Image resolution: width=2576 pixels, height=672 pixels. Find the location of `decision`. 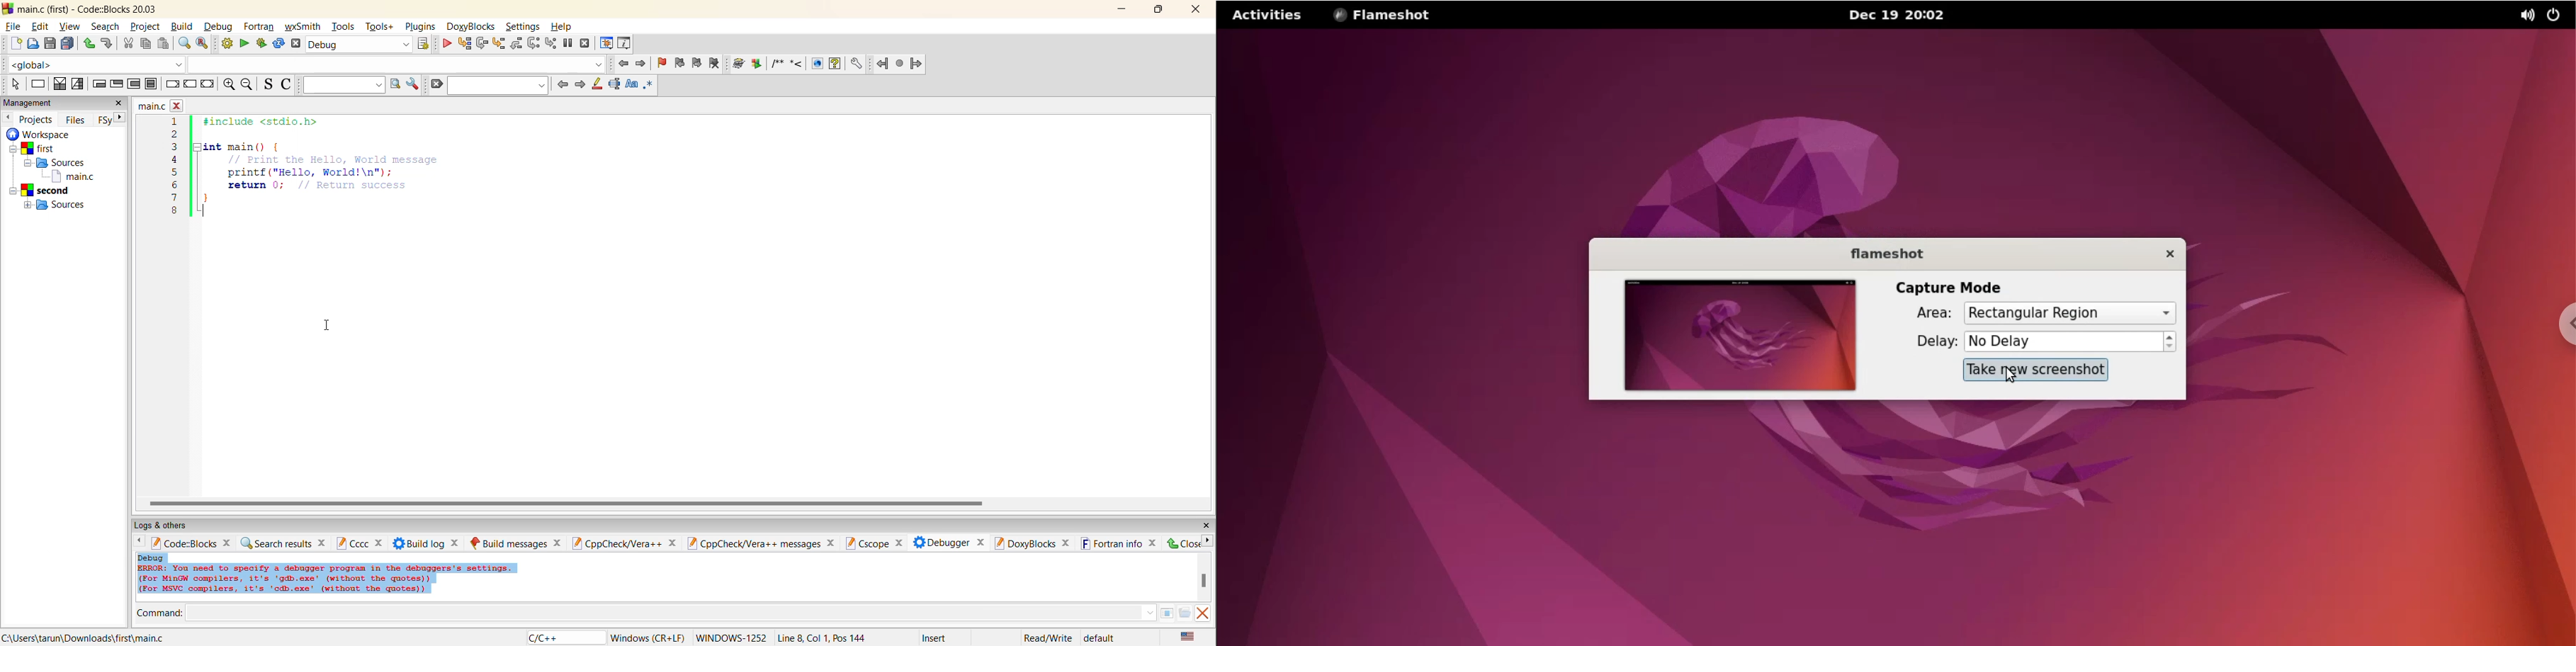

decision is located at coordinates (58, 84).